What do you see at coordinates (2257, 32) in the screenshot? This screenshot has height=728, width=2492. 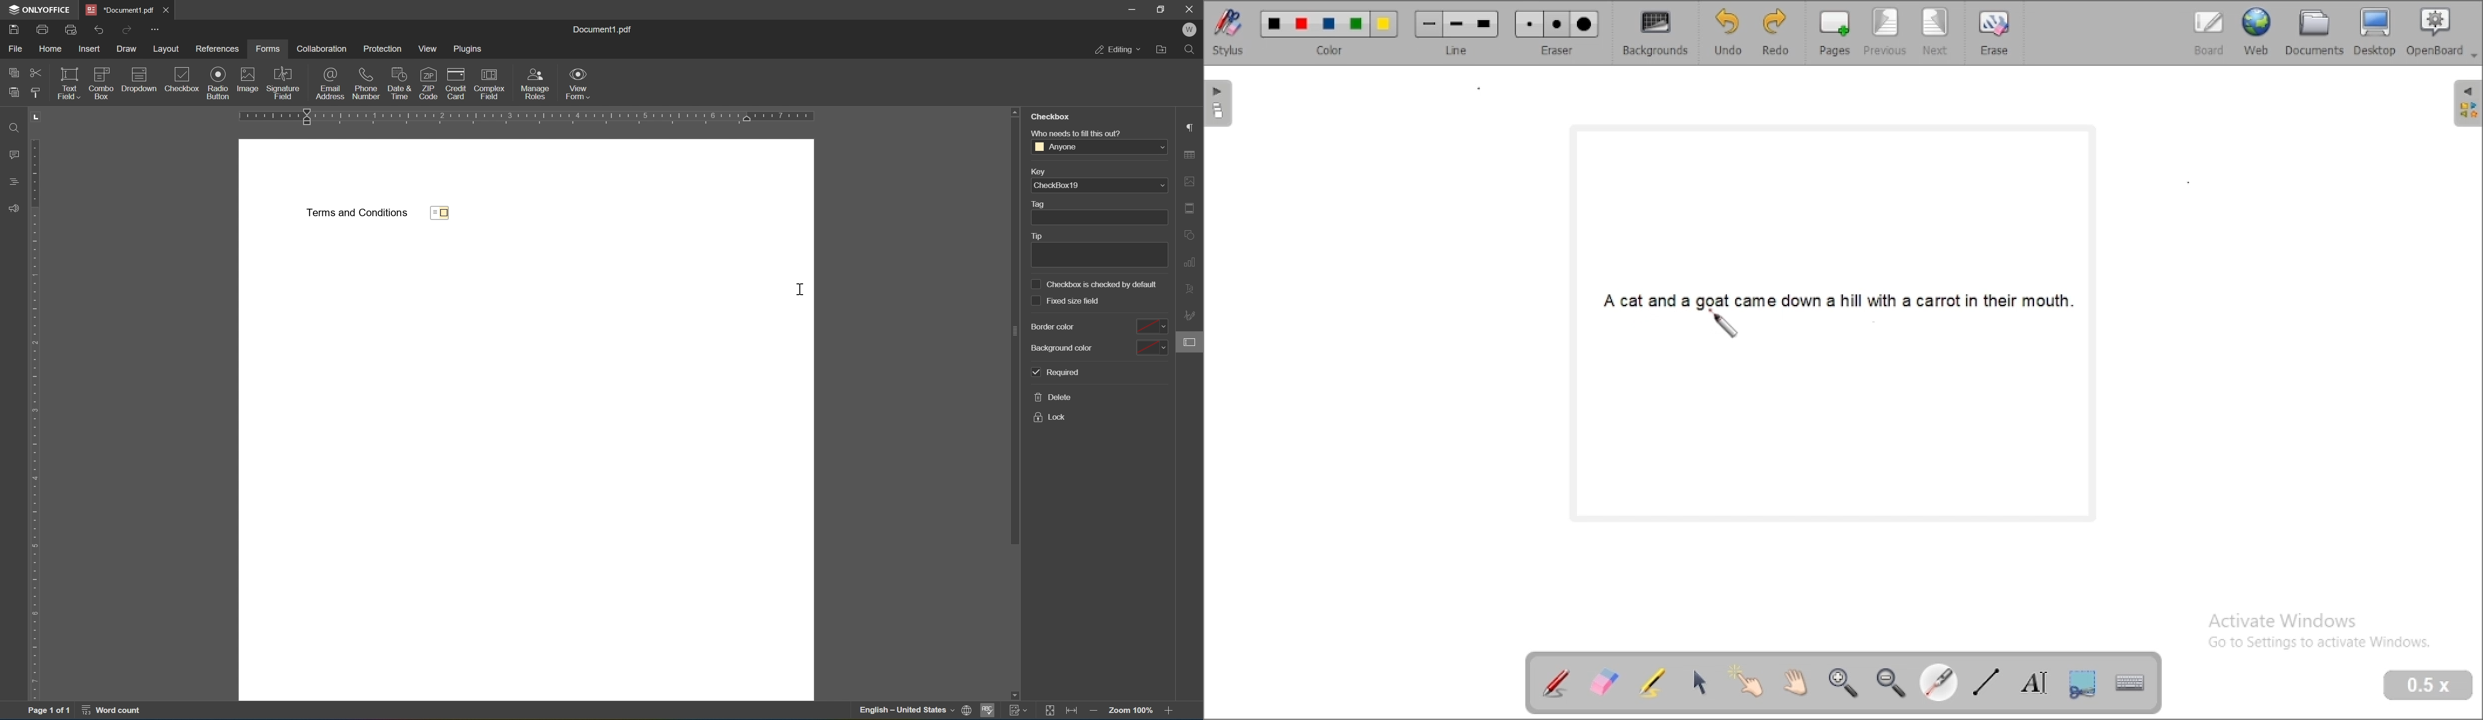 I see `web` at bounding box center [2257, 32].